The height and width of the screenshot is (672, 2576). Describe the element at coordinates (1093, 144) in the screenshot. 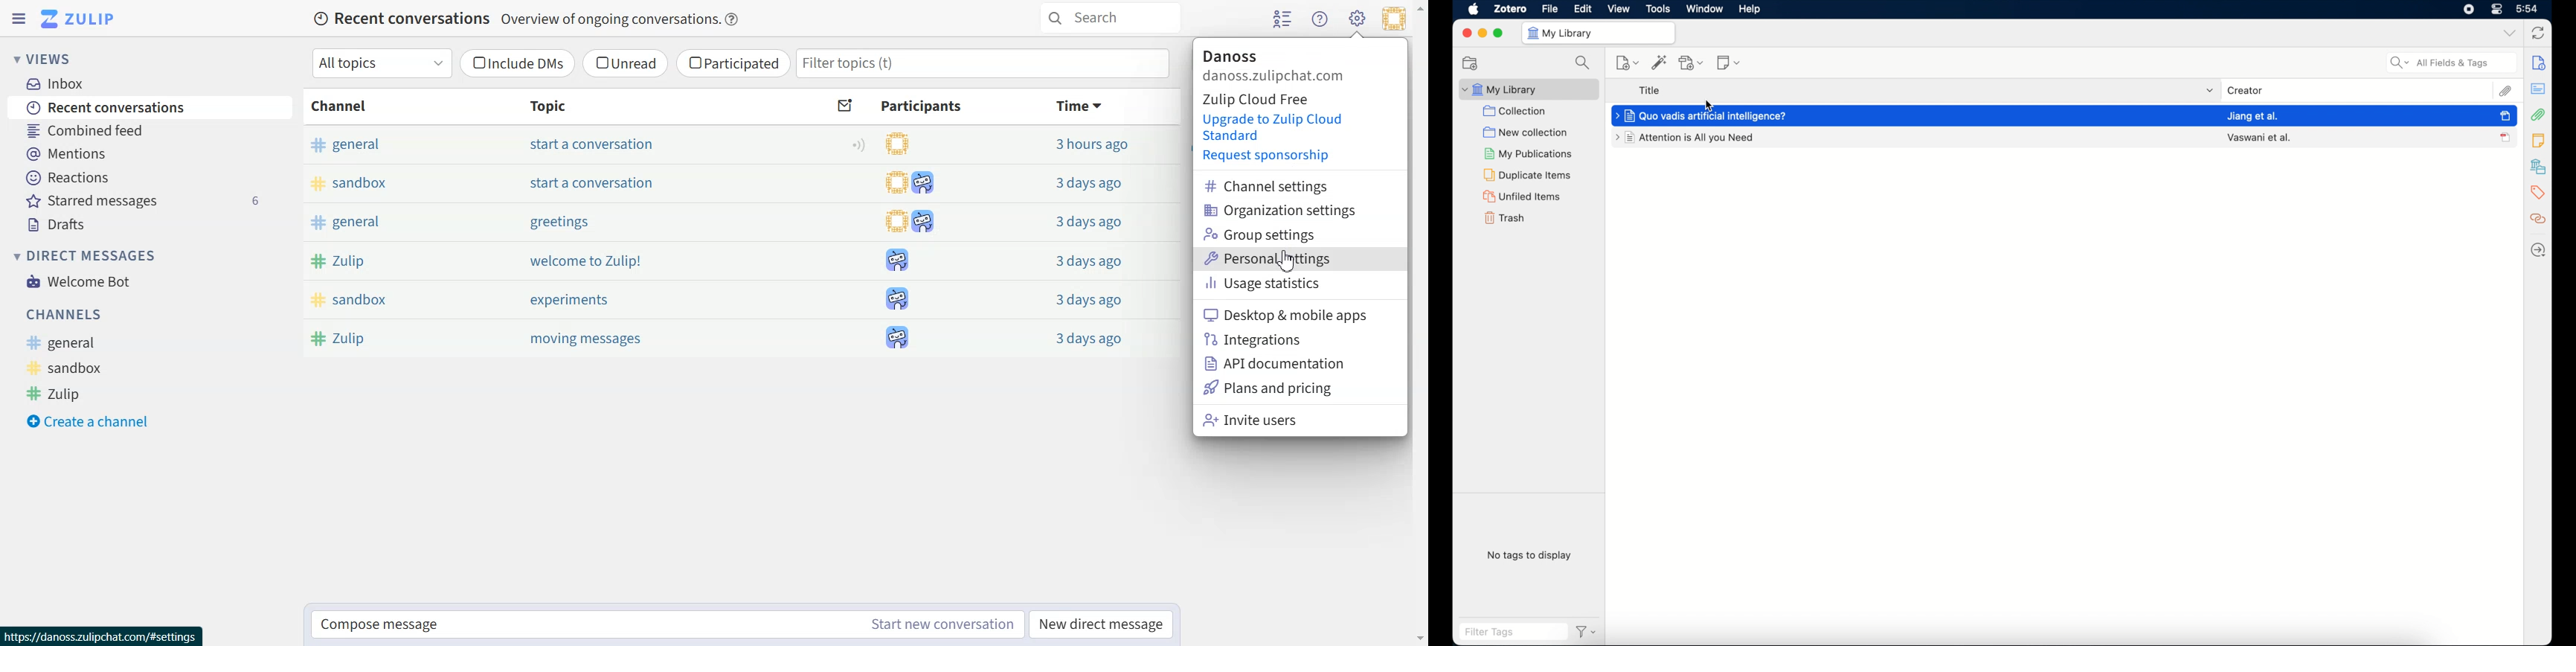

I see `3 hours ago` at that location.